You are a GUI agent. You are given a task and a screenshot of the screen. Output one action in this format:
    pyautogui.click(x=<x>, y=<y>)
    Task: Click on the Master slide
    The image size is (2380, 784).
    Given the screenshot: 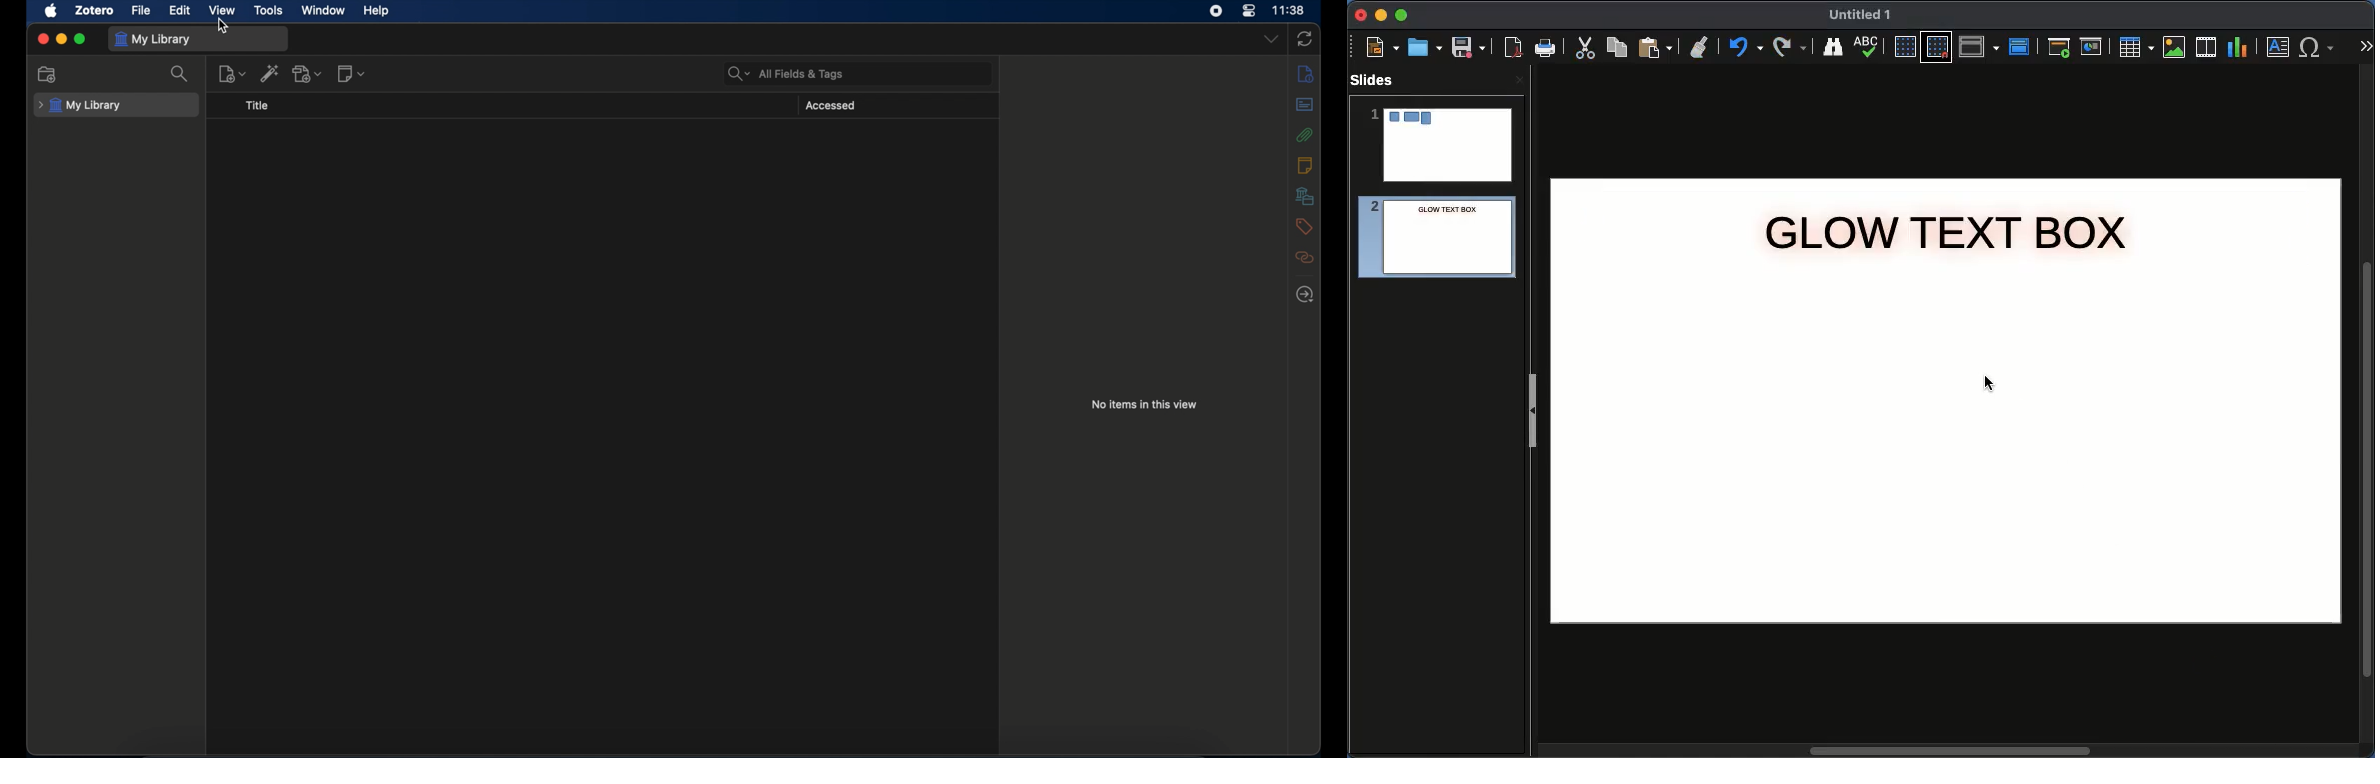 What is the action you would take?
    pyautogui.click(x=2022, y=46)
    